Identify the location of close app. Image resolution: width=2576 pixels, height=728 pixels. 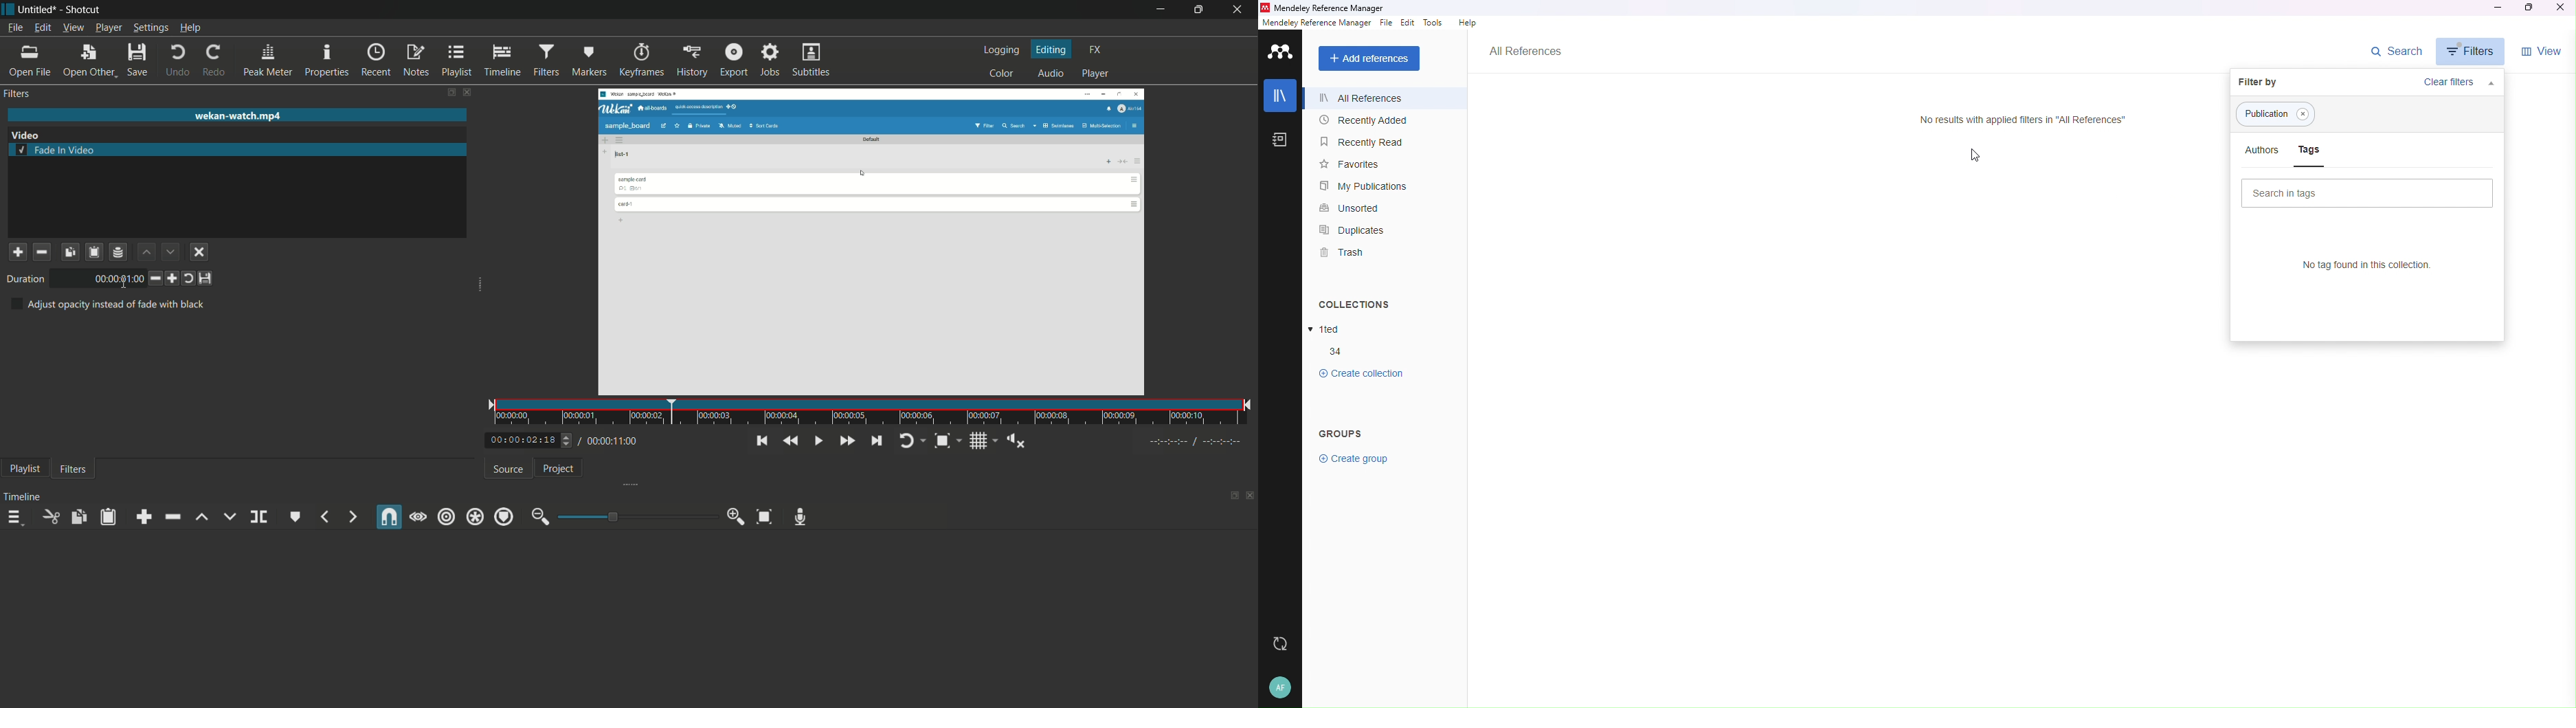
(1239, 10).